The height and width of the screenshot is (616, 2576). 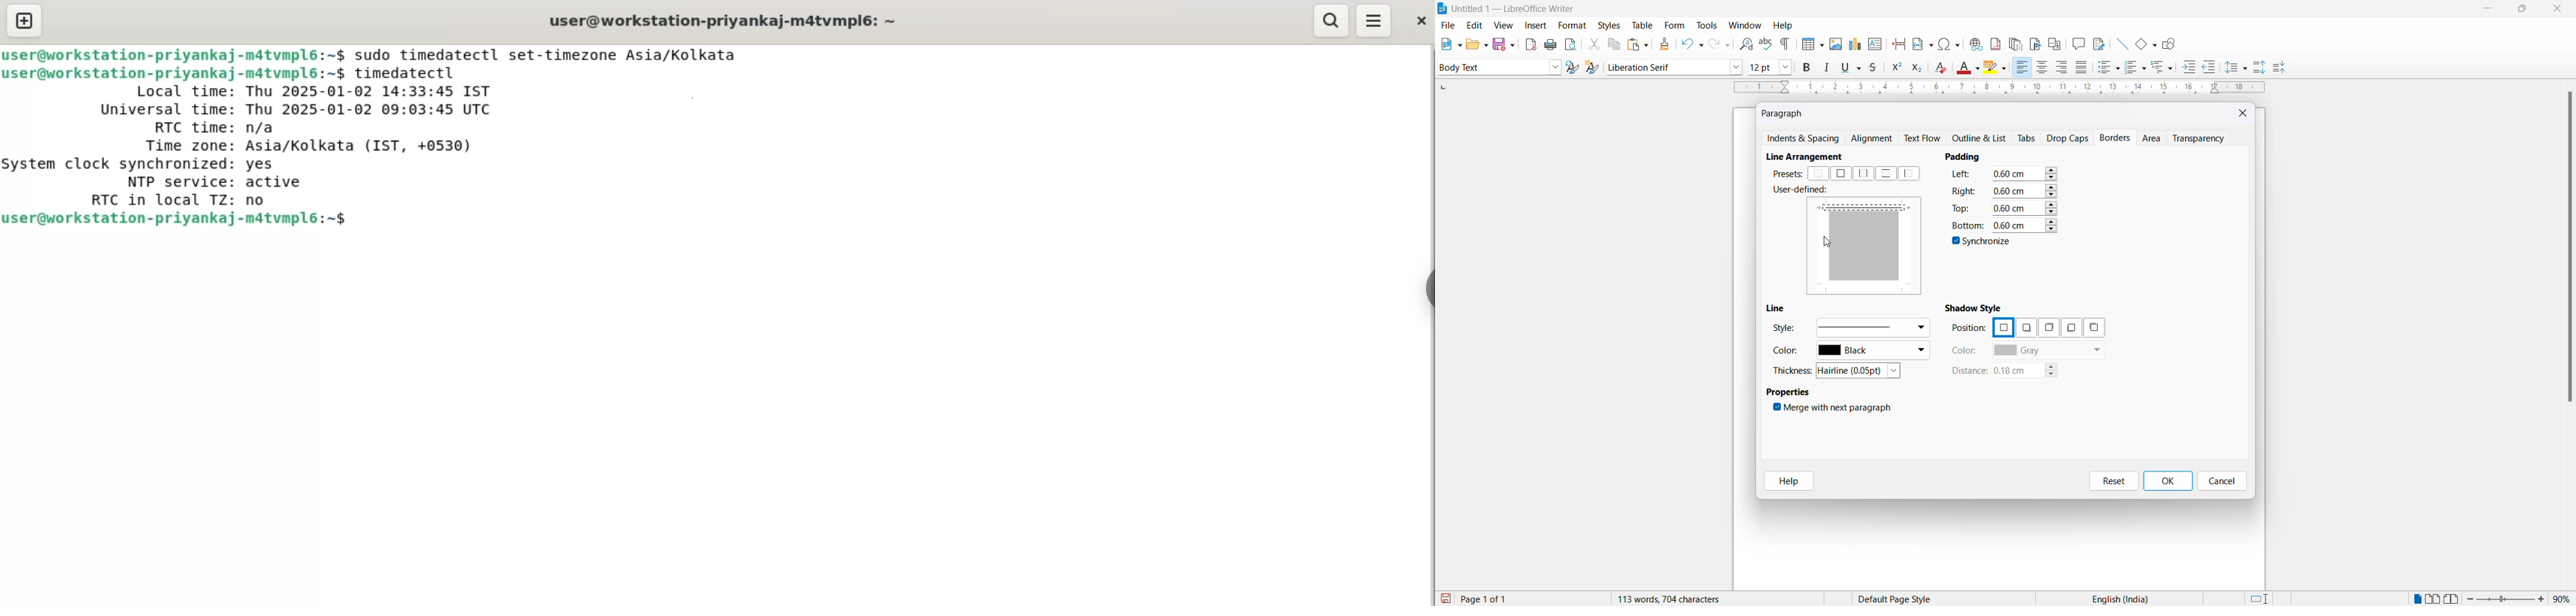 I want to click on scrollbar, so click(x=2569, y=252).